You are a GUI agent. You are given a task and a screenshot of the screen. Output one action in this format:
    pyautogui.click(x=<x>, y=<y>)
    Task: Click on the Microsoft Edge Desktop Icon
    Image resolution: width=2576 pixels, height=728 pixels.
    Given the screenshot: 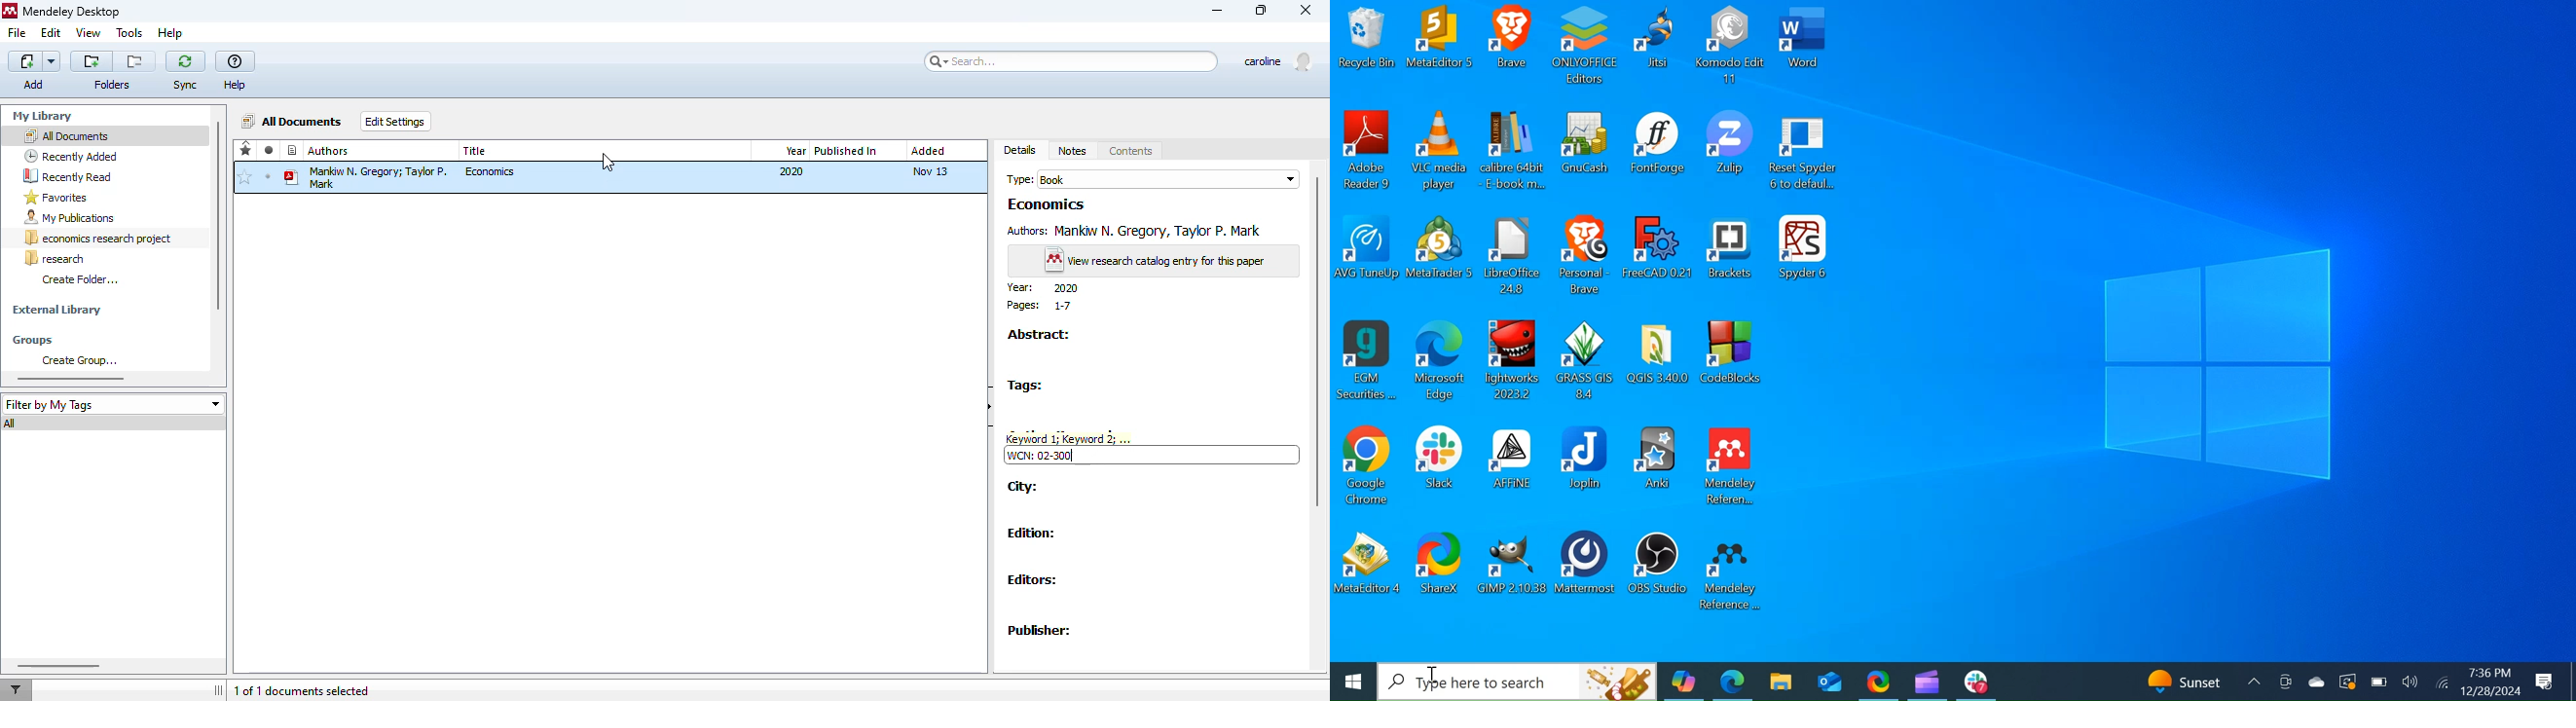 What is the action you would take?
    pyautogui.click(x=1440, y=362)
    